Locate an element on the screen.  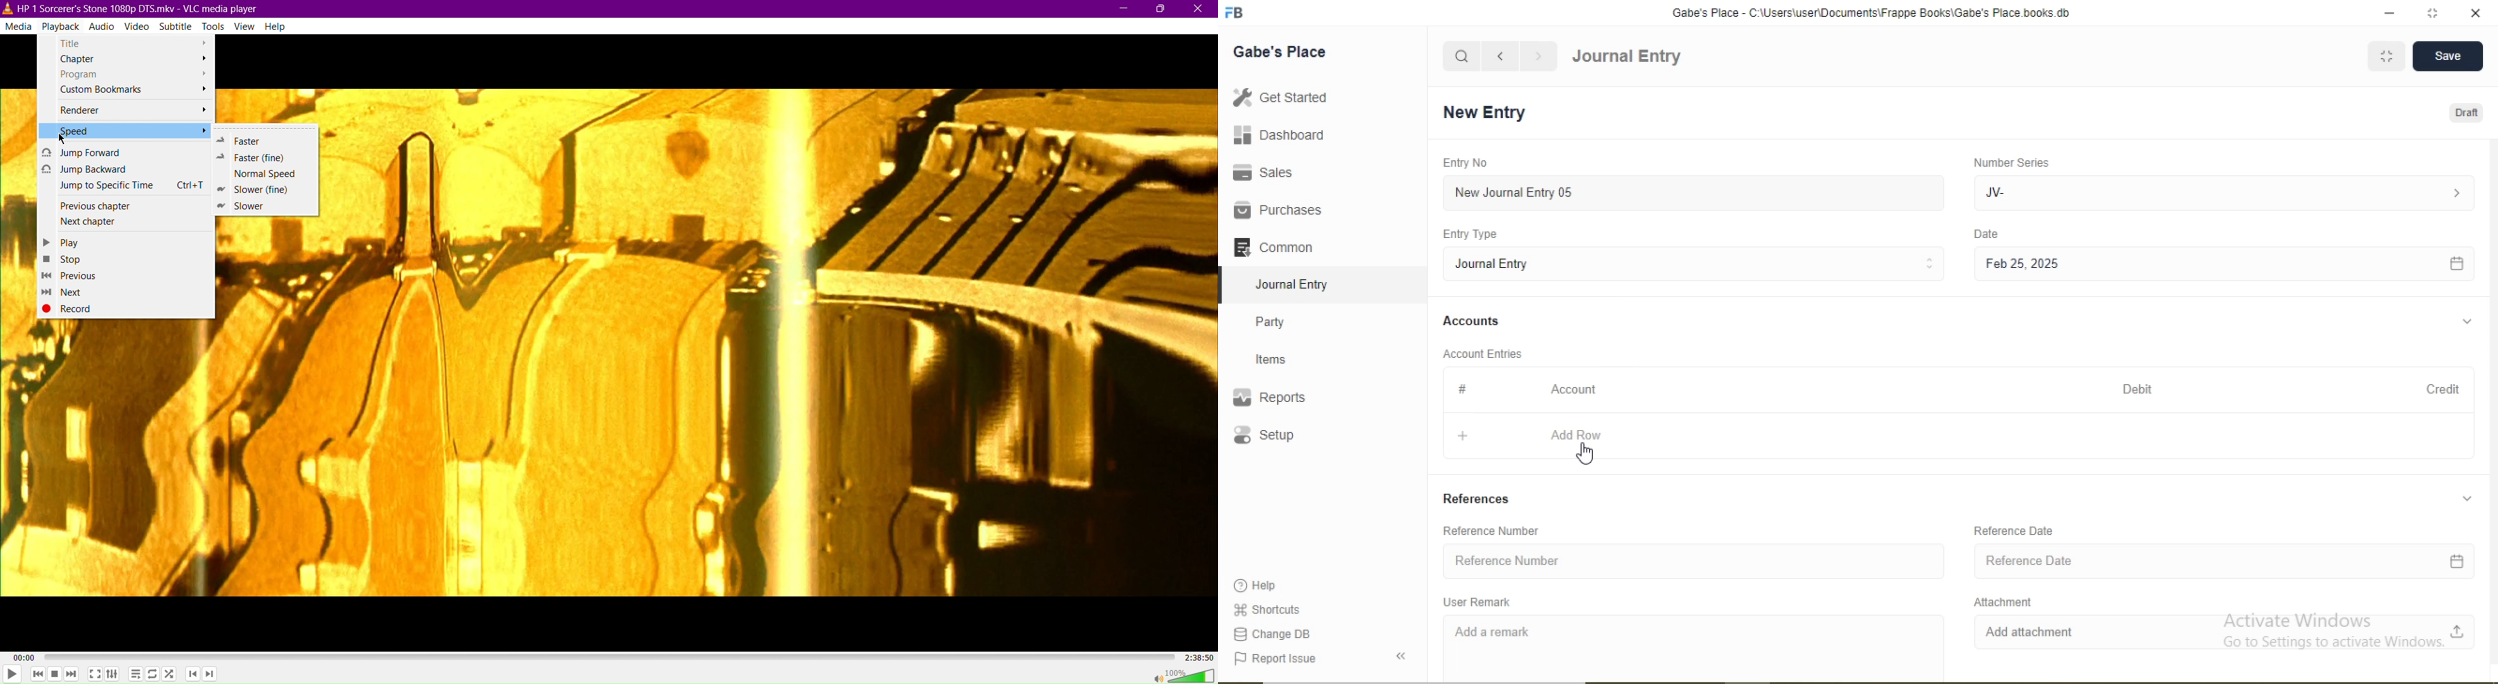
Help is located at coordinates (1264, 586).